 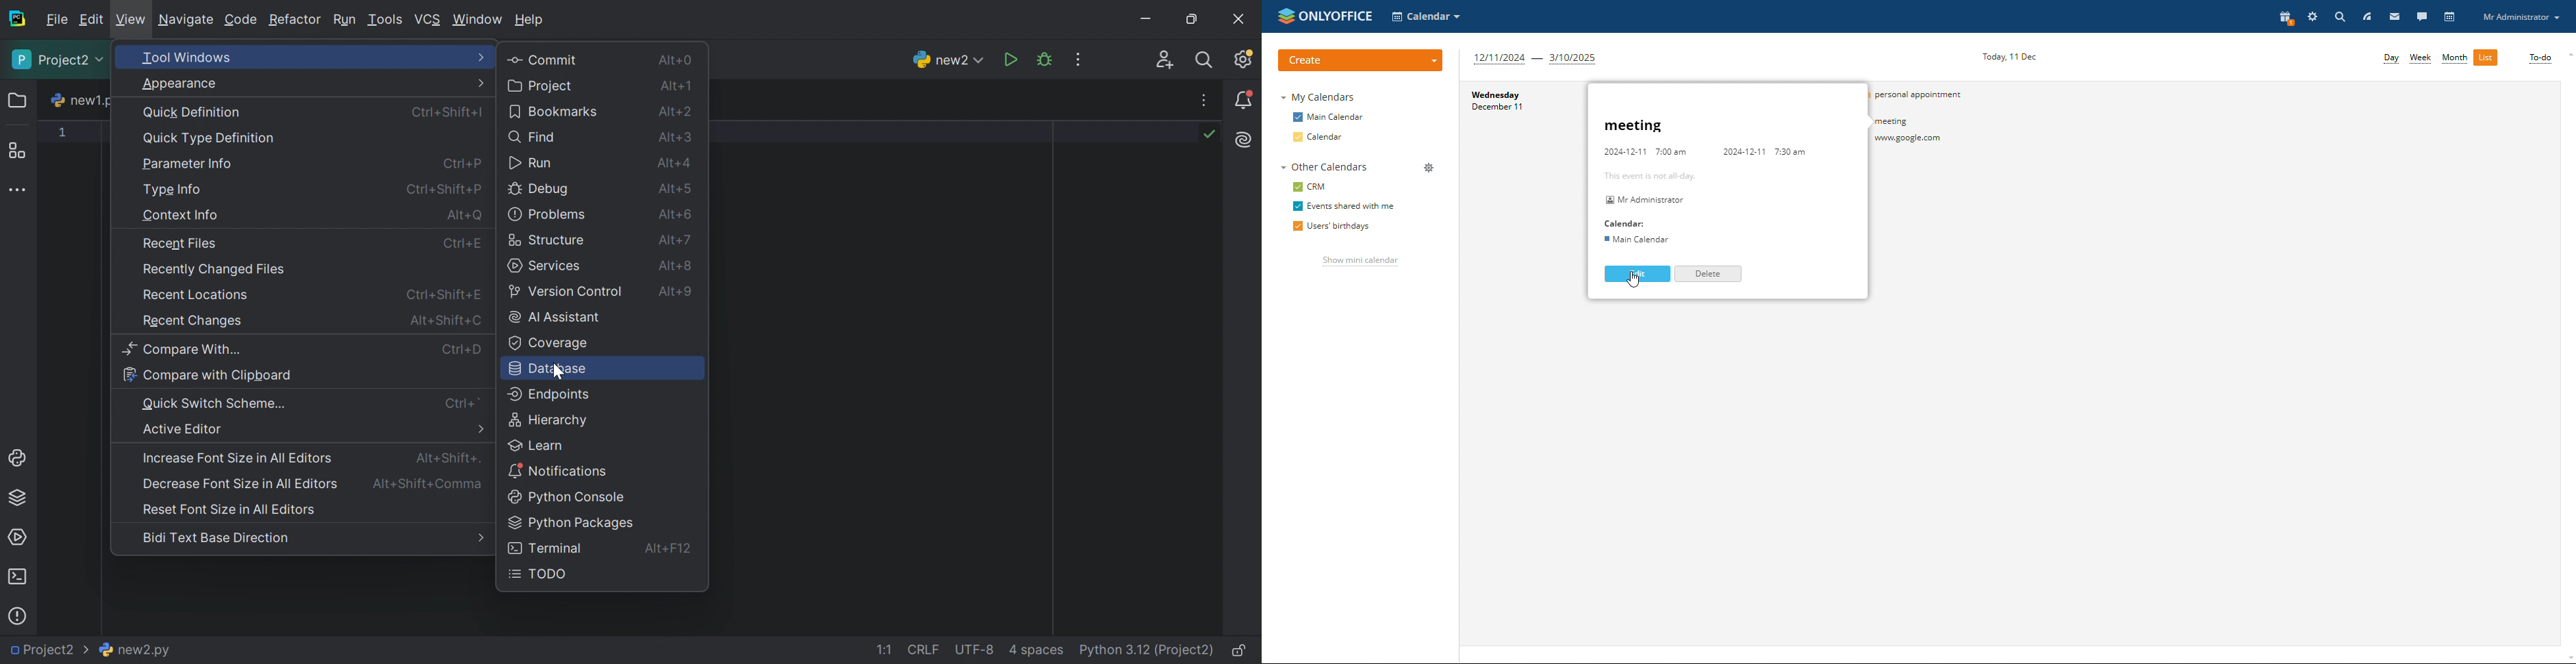 I want to click on File, so click(x=55, y=18).